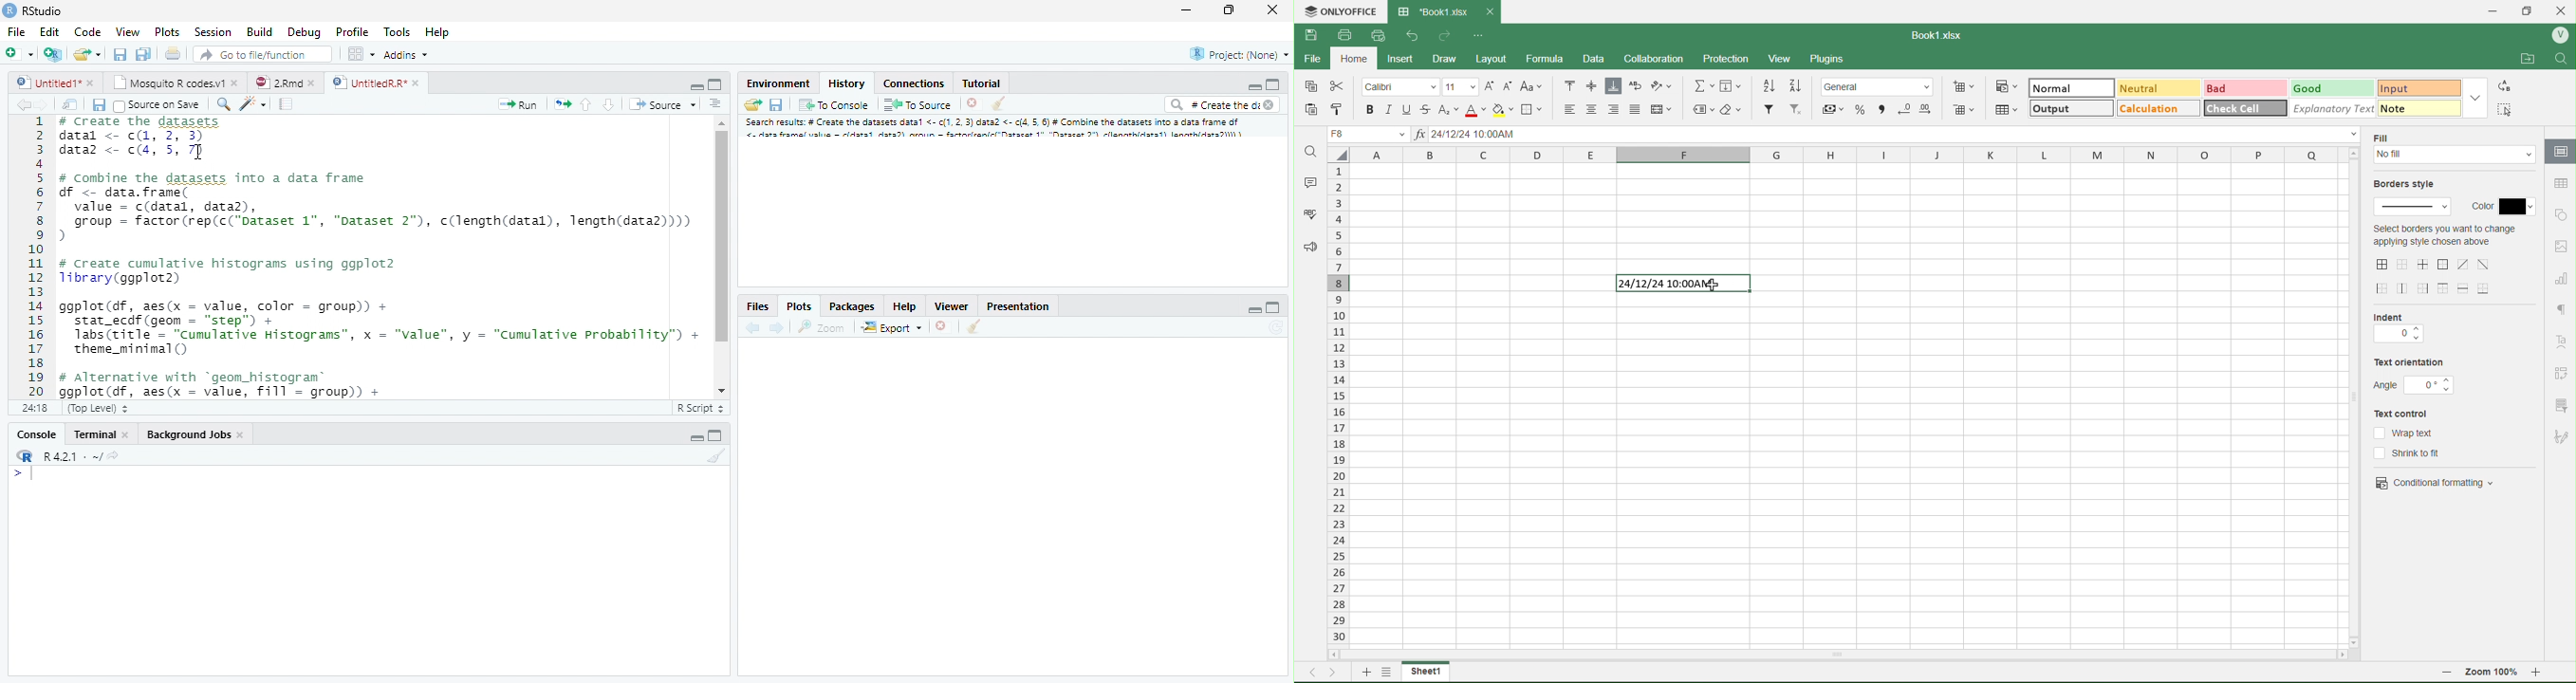 This screenshot has width=2576, height=700. What do you see at coordinates (951, 306) in the screenshot?
I see `Viewer` at bounding box center [951, 306].